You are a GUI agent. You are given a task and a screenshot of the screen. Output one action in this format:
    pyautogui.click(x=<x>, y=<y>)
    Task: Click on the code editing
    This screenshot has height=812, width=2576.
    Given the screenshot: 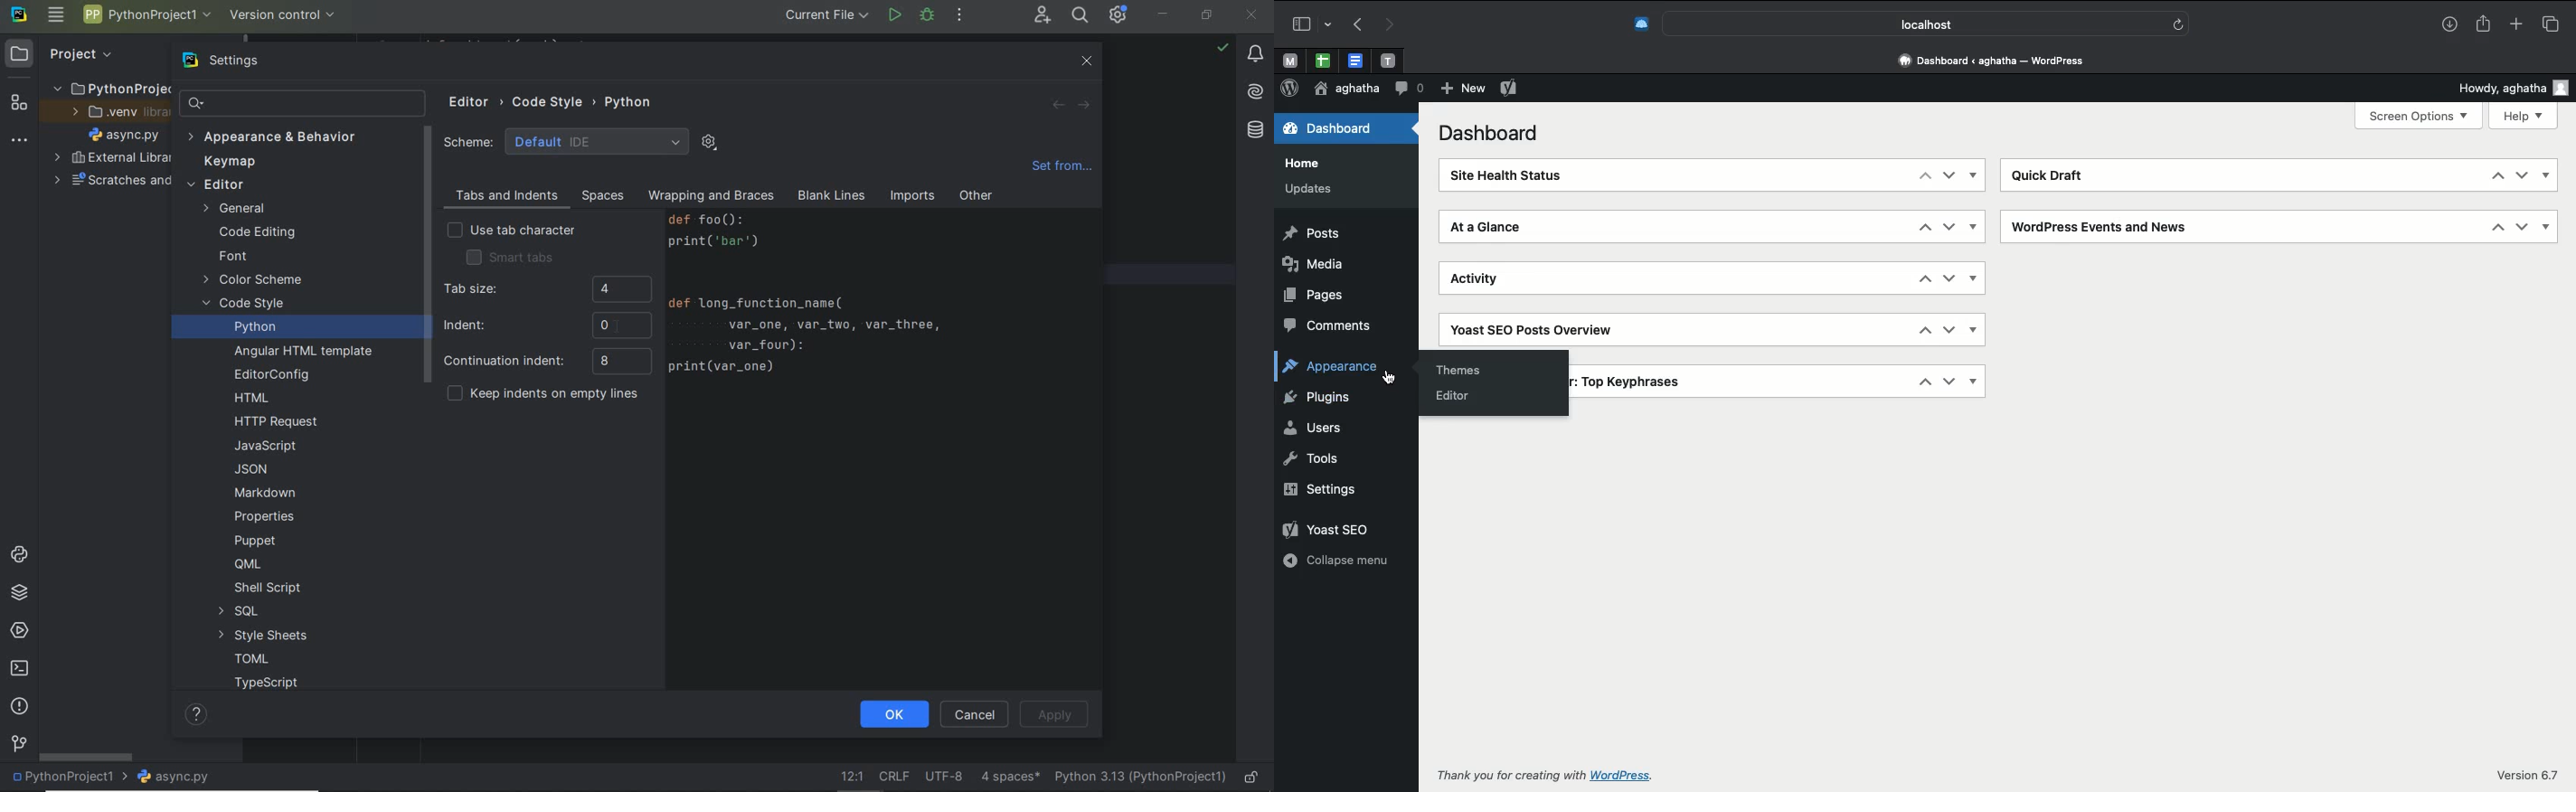 What is the action you would take?
    pyautogui.click(x=256, y=234)
    